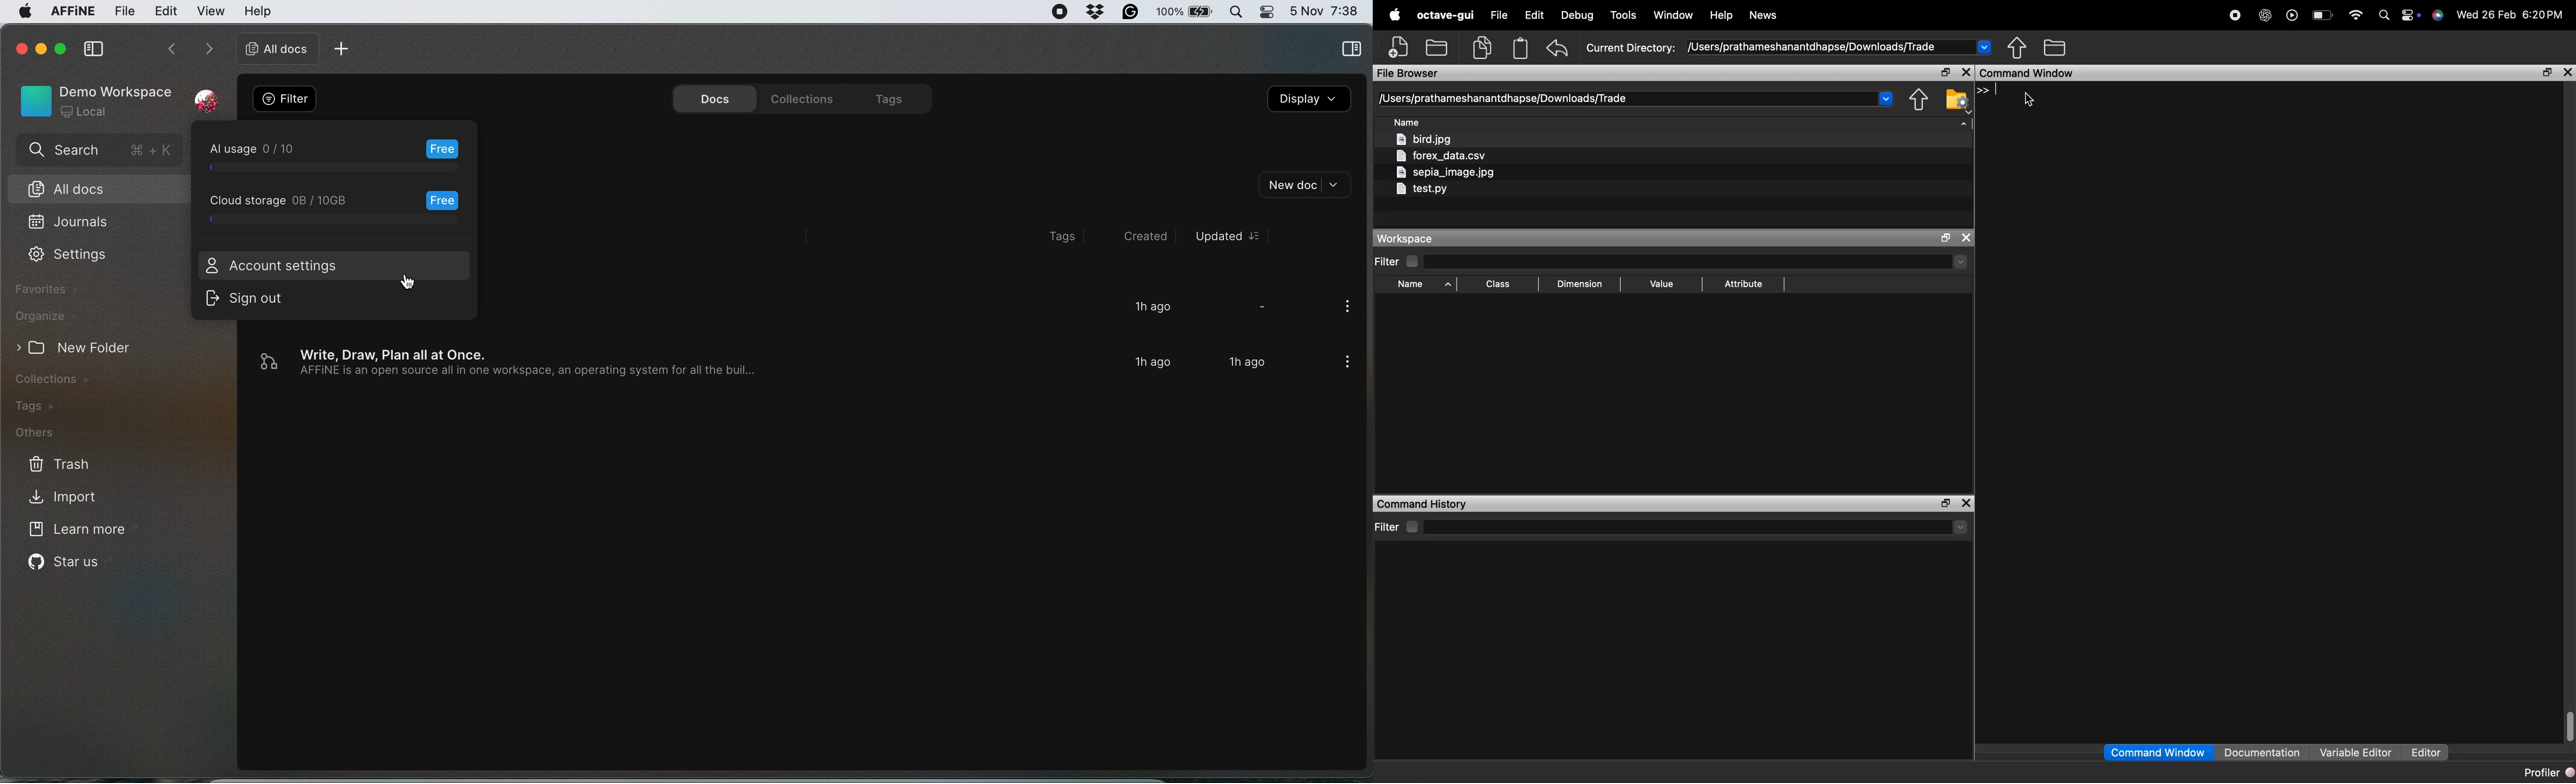  What do you see at coordinates (2028, 73) in the screenshot?
I see `Command Window` at bounding box center [2028, 73].